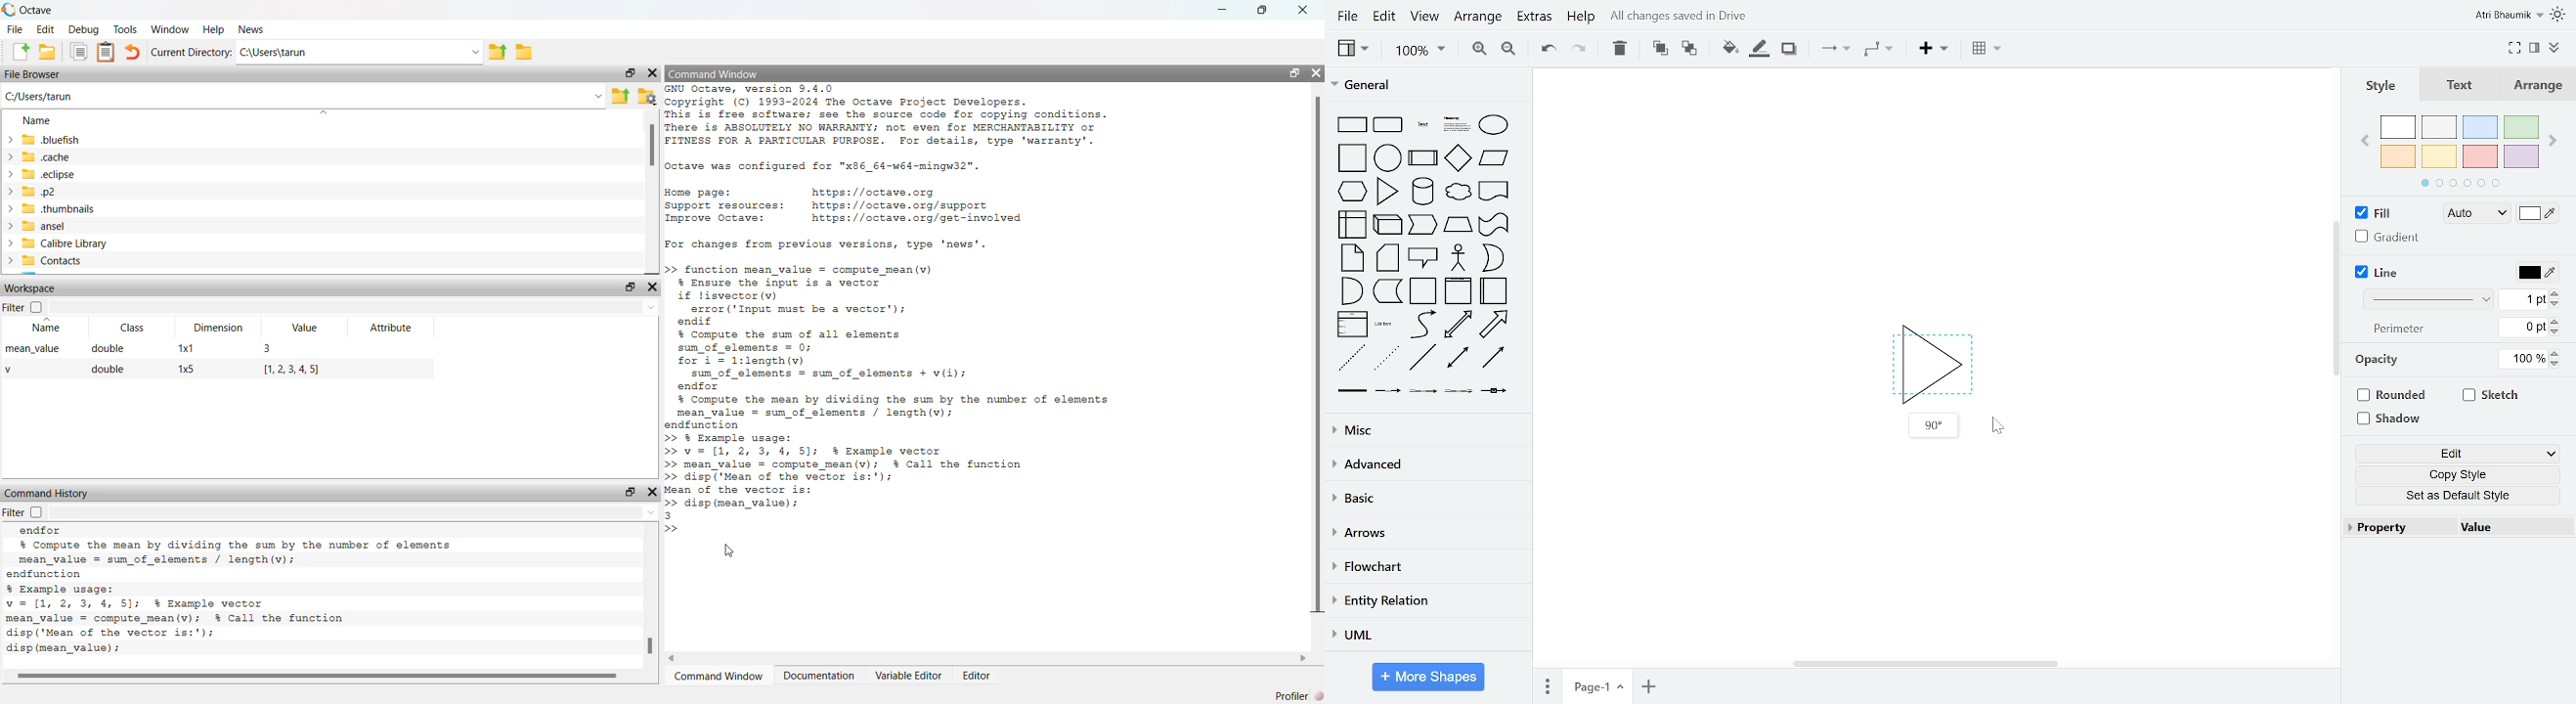  What do you see at coordinates (2379, 85) in the screenshot?
I see `styles` at bounding box center [2379, 85].